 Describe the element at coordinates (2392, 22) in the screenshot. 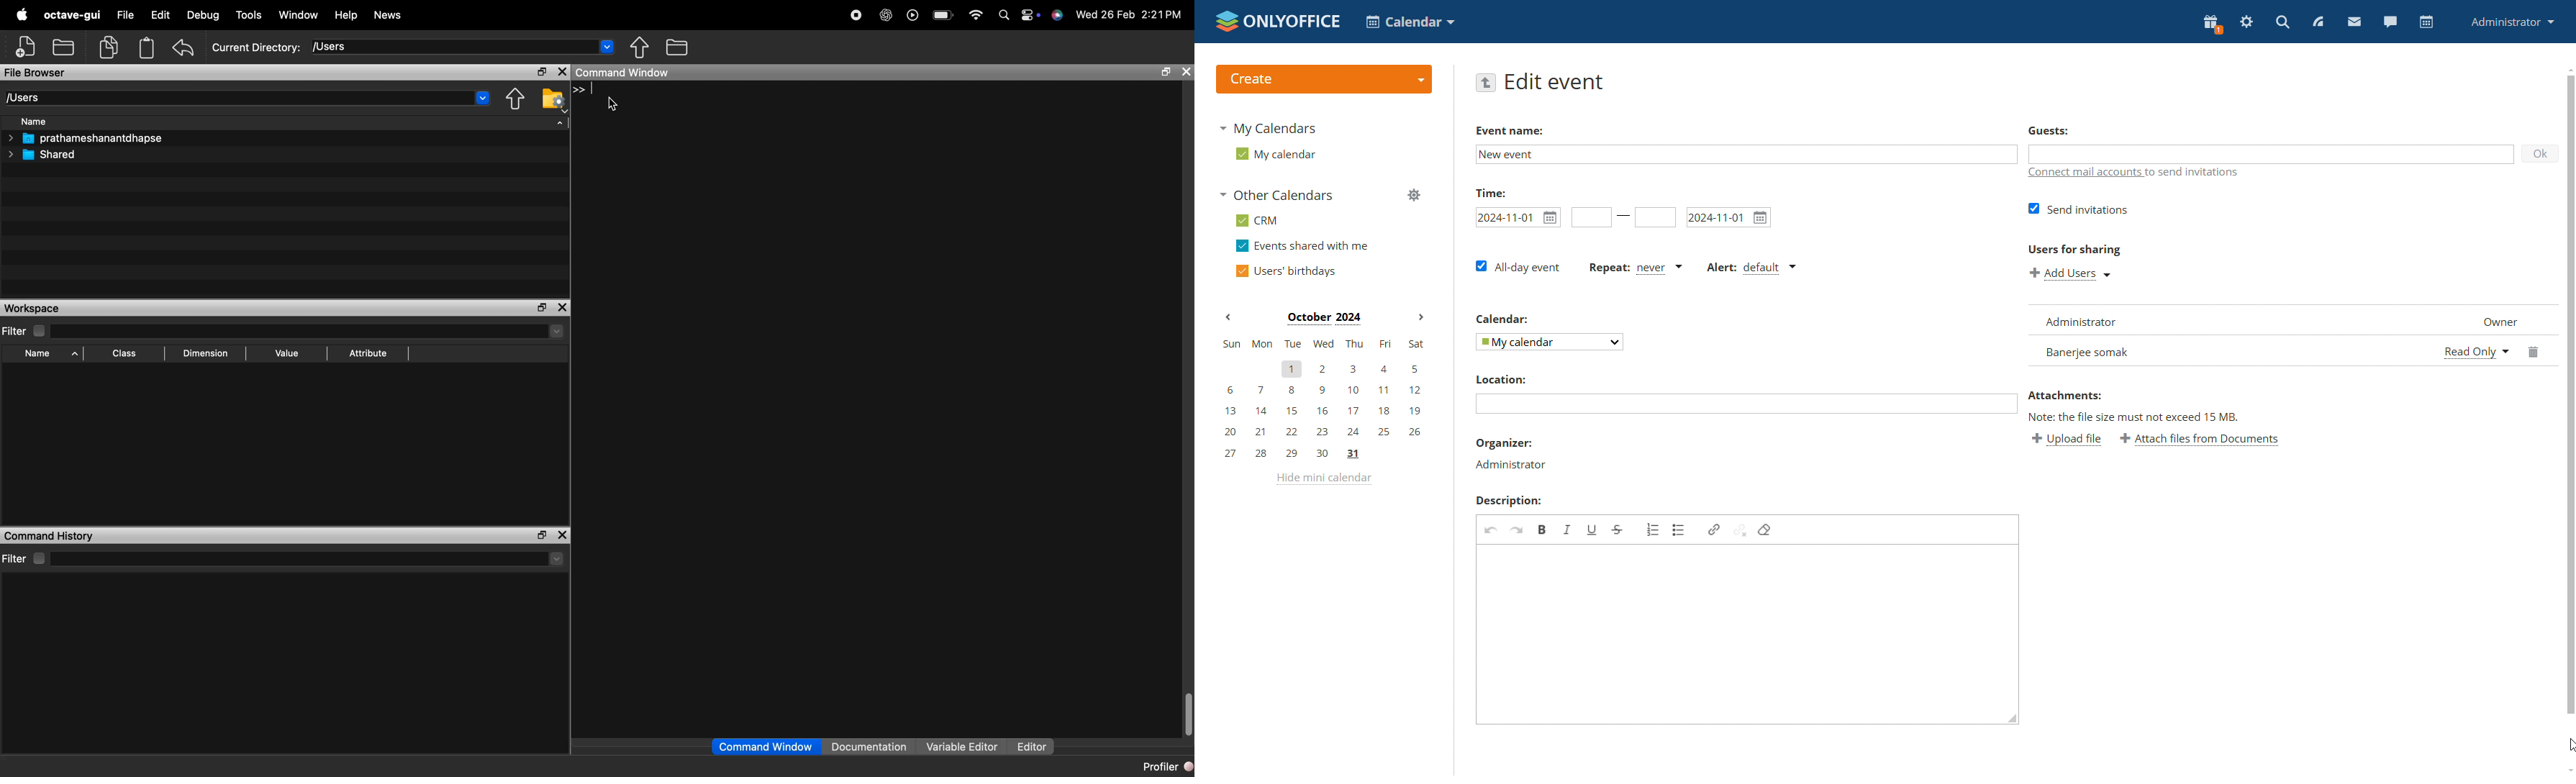

I see `talk` at that location.